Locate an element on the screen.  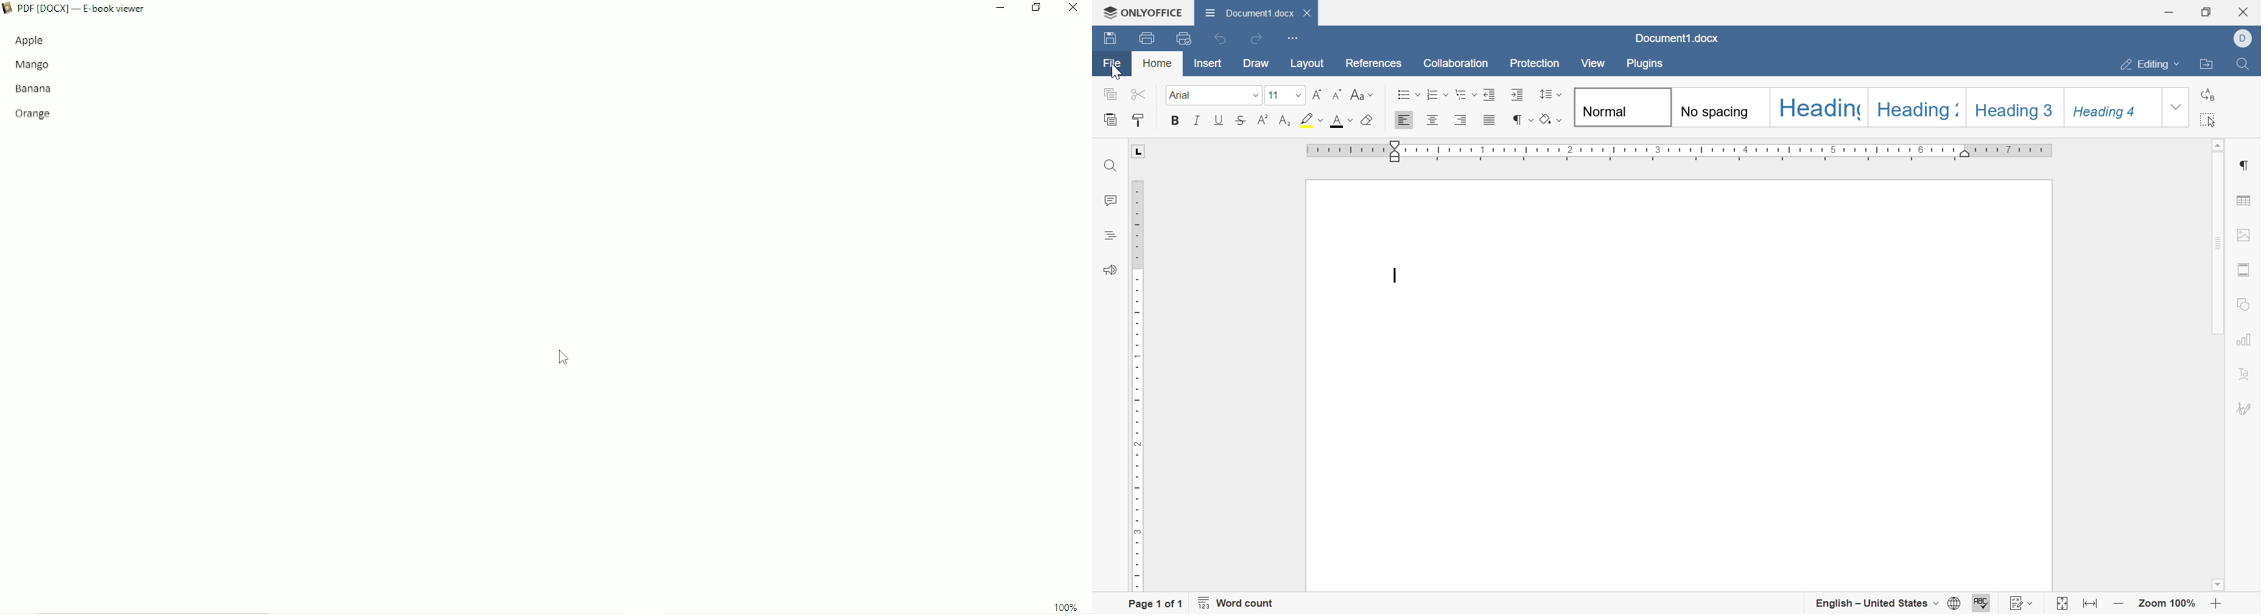
minimize is located at coordinates (2173, 10).